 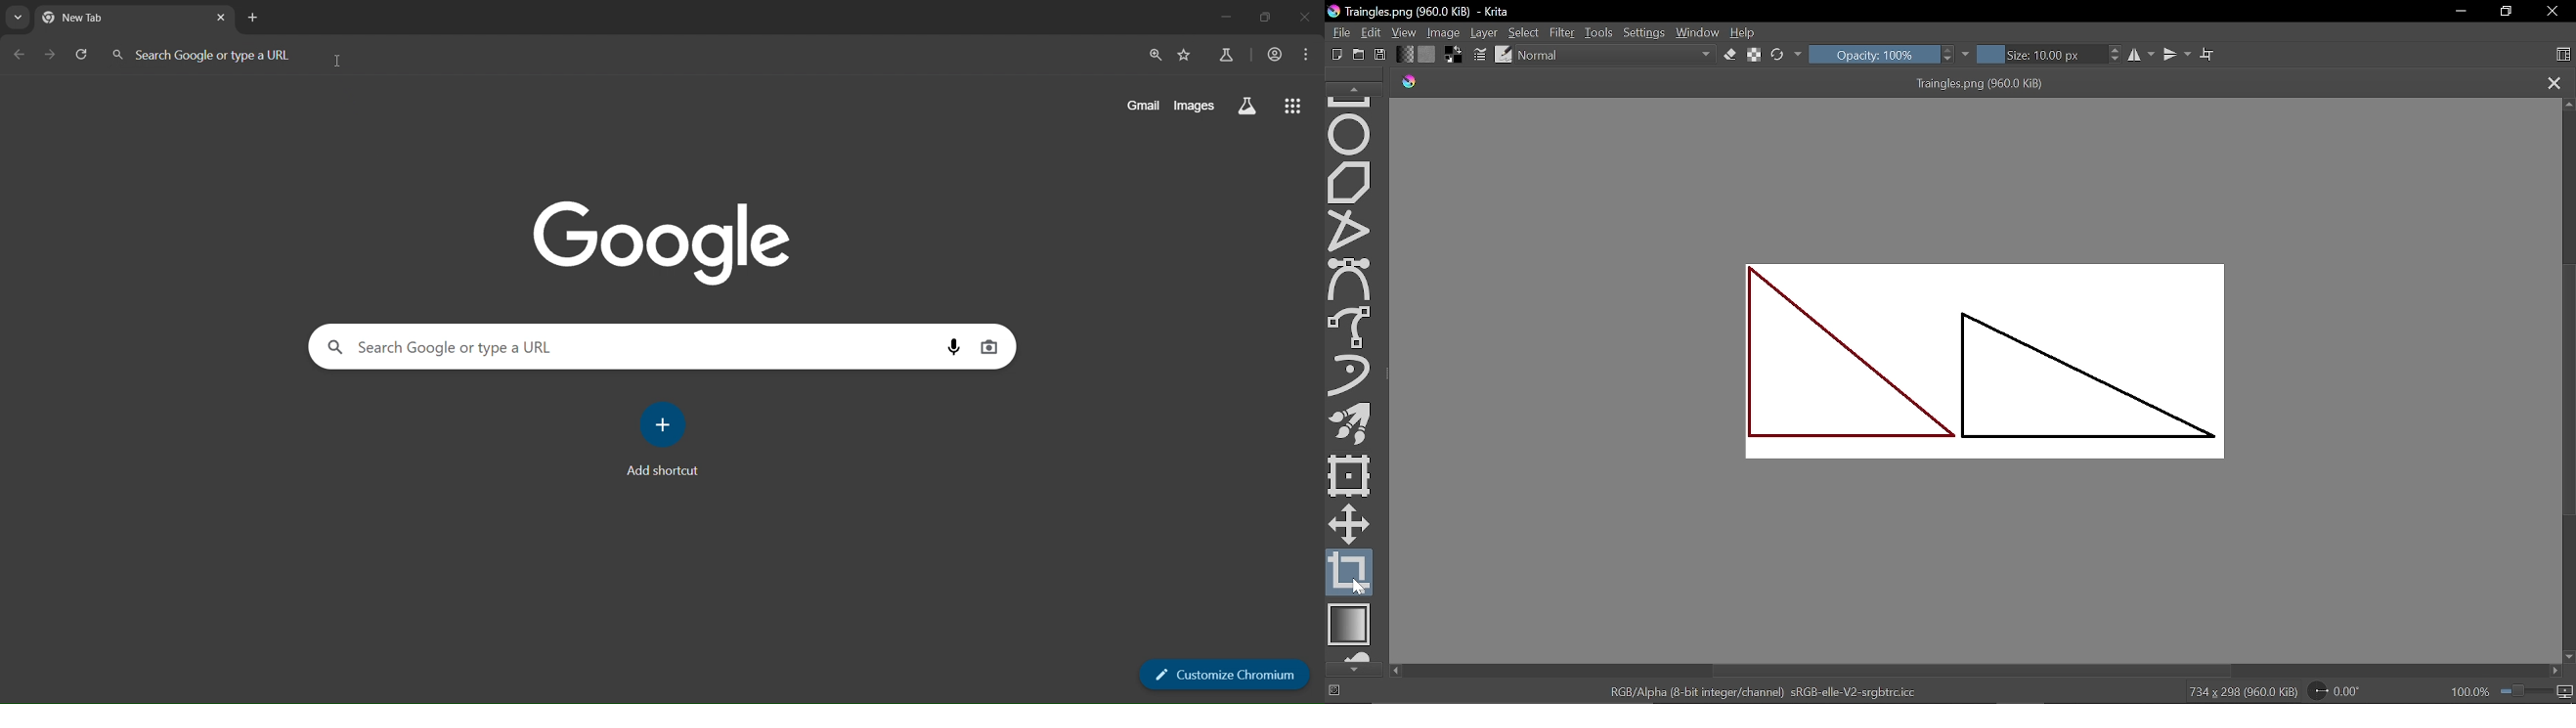 What do you see at coordinates (2242, 692) in the screenshot?
I see `734 x 298 (960.0 KiB)` at bounding box center [2242, 692].